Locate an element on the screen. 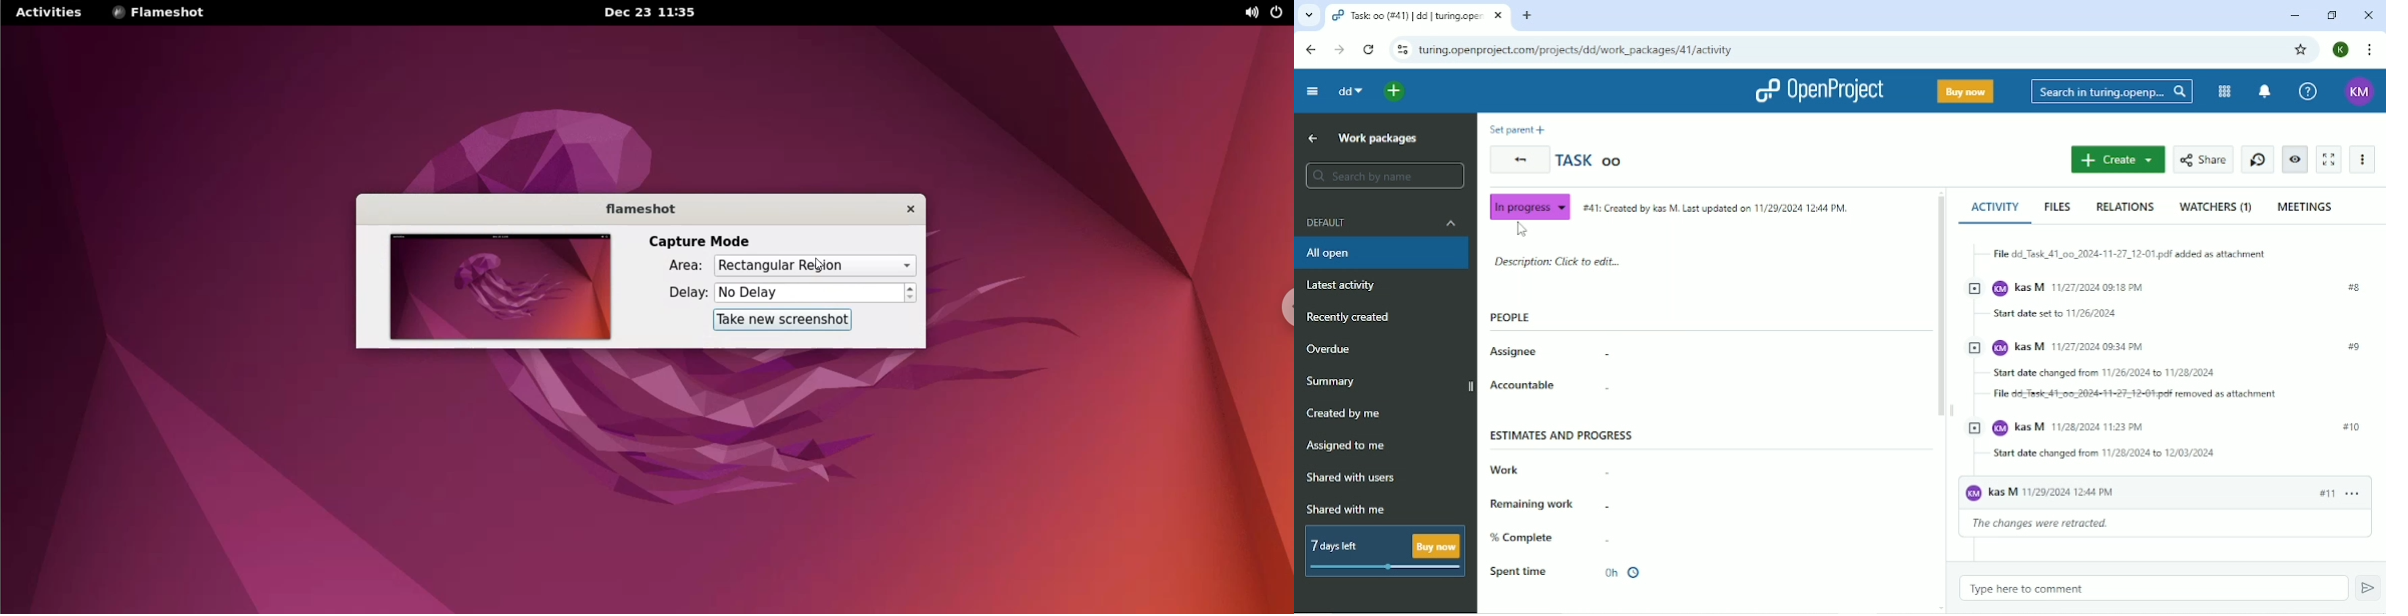  Select a project is located at coordinates (1380, 93).